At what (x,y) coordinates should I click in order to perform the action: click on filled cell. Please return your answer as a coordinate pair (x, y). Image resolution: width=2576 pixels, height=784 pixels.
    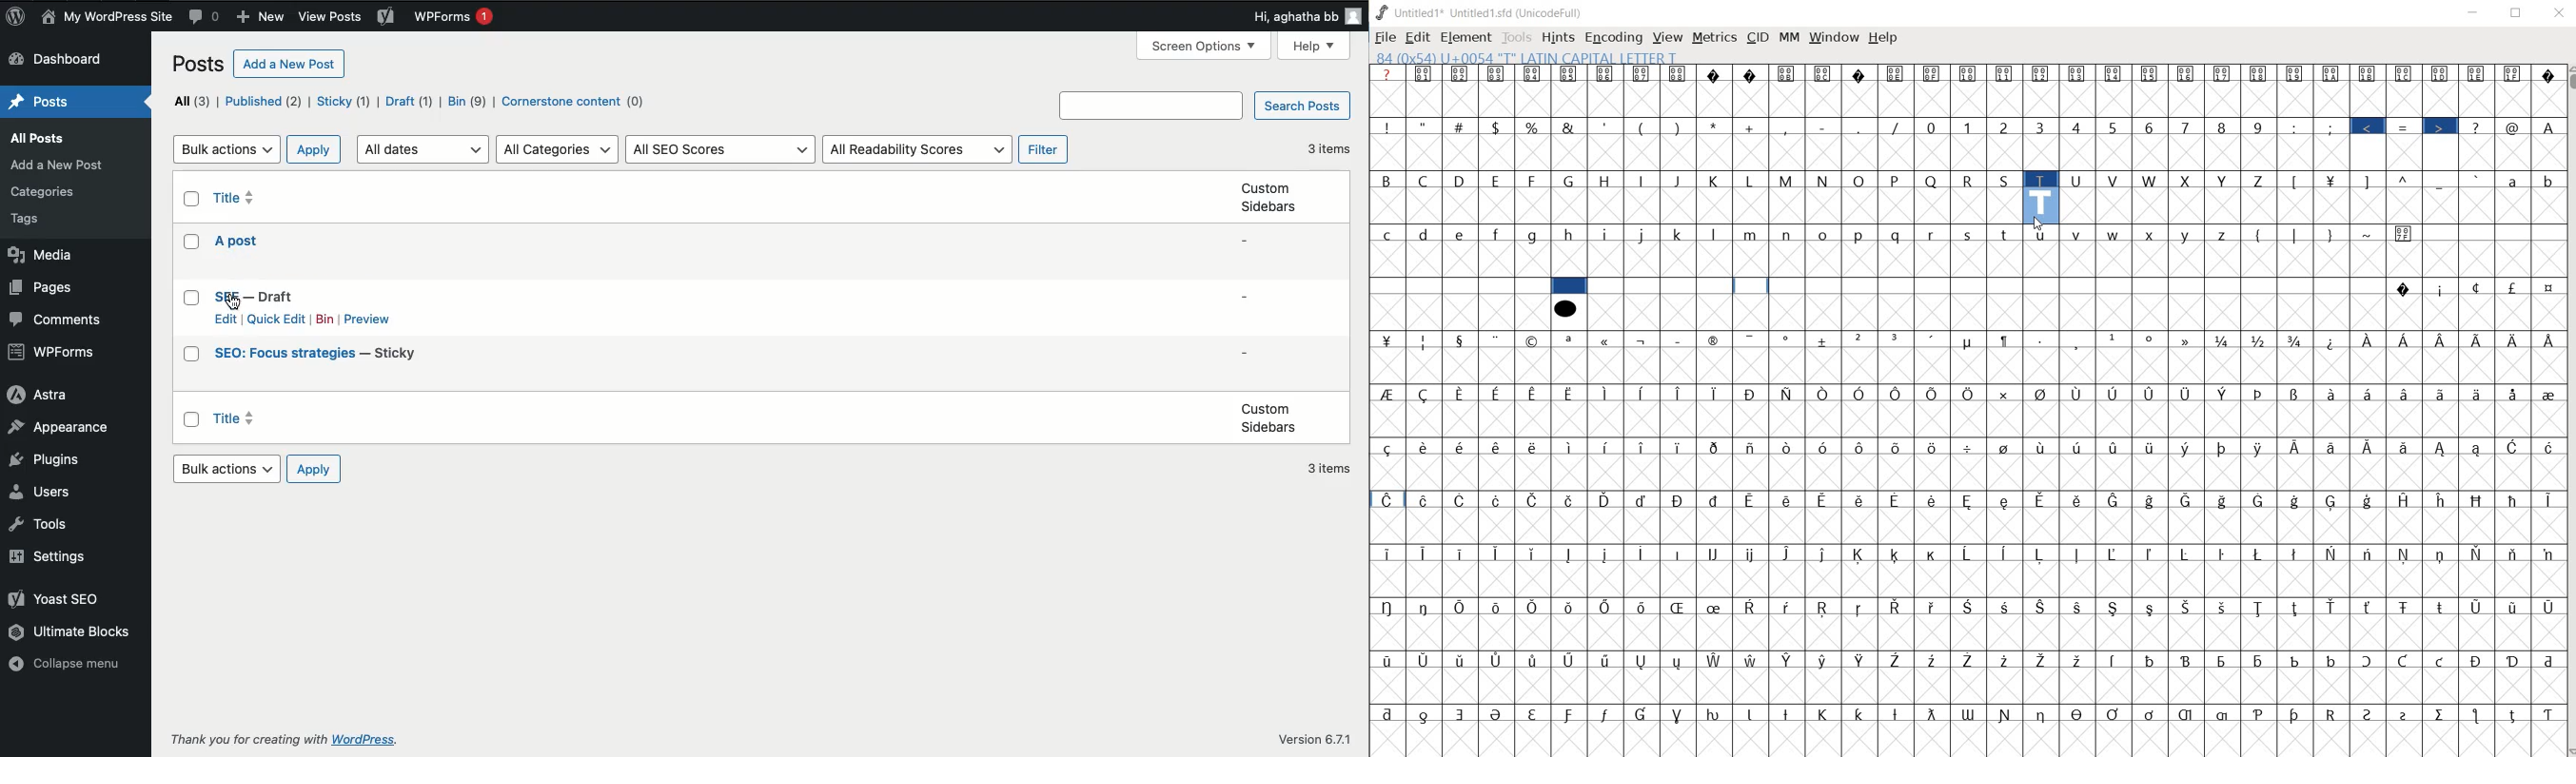
    Looking at the image, I should click on (1569, 286).